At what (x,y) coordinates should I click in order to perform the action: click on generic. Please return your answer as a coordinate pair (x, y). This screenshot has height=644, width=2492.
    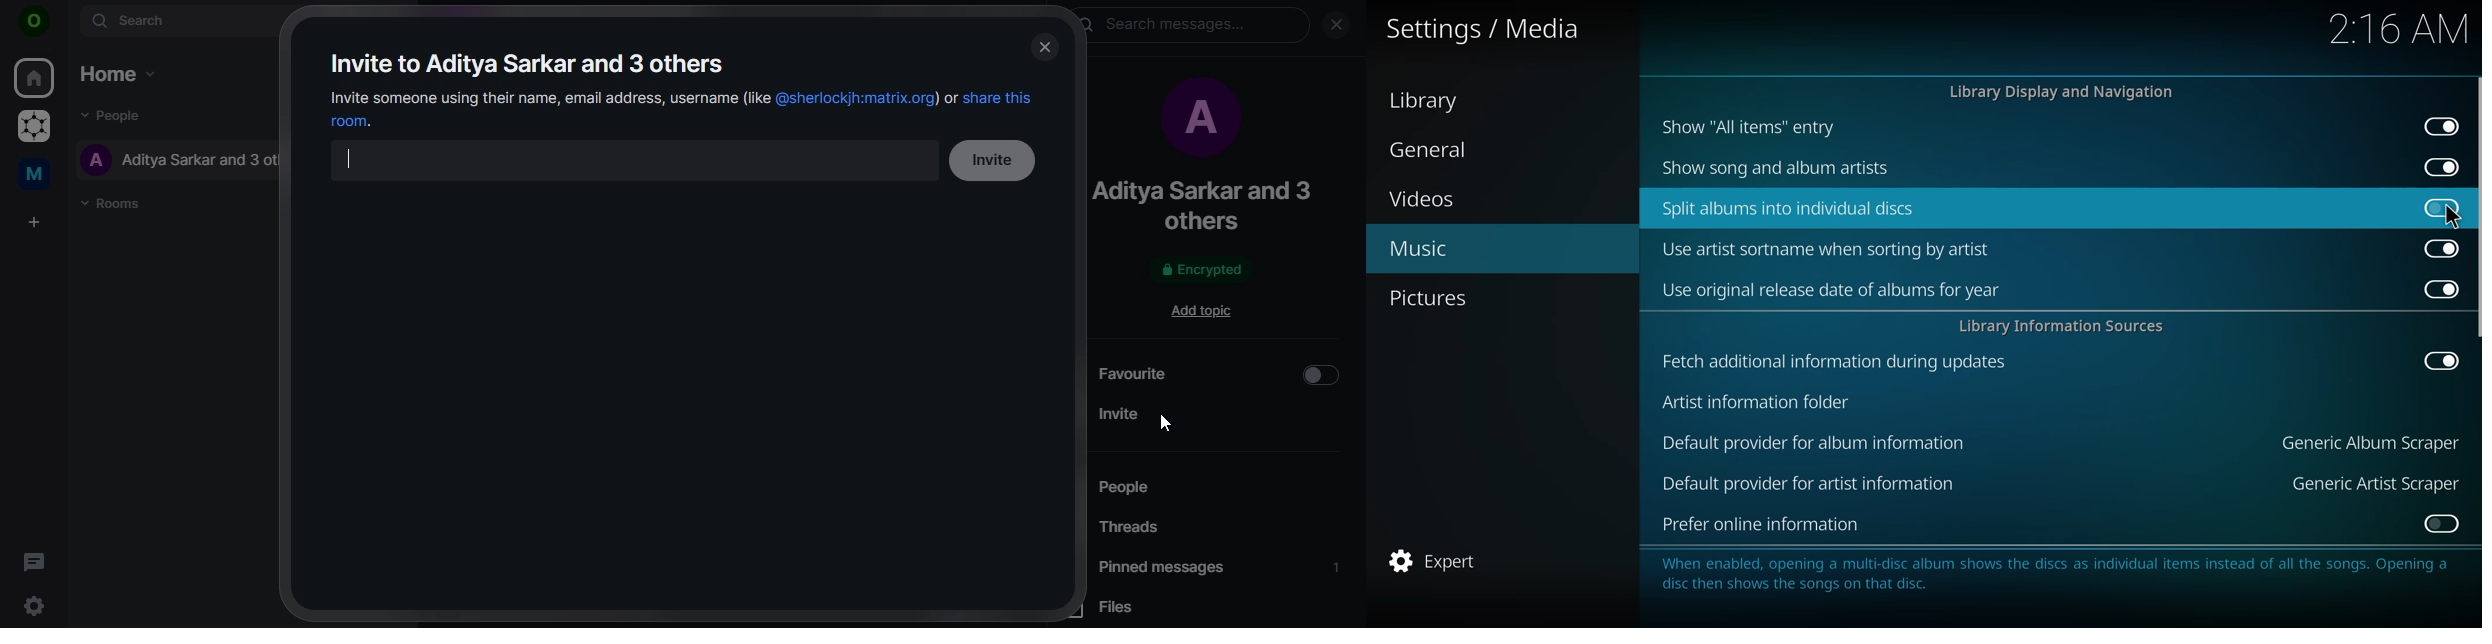
    Looking at the image, I should click on (2368, 443).